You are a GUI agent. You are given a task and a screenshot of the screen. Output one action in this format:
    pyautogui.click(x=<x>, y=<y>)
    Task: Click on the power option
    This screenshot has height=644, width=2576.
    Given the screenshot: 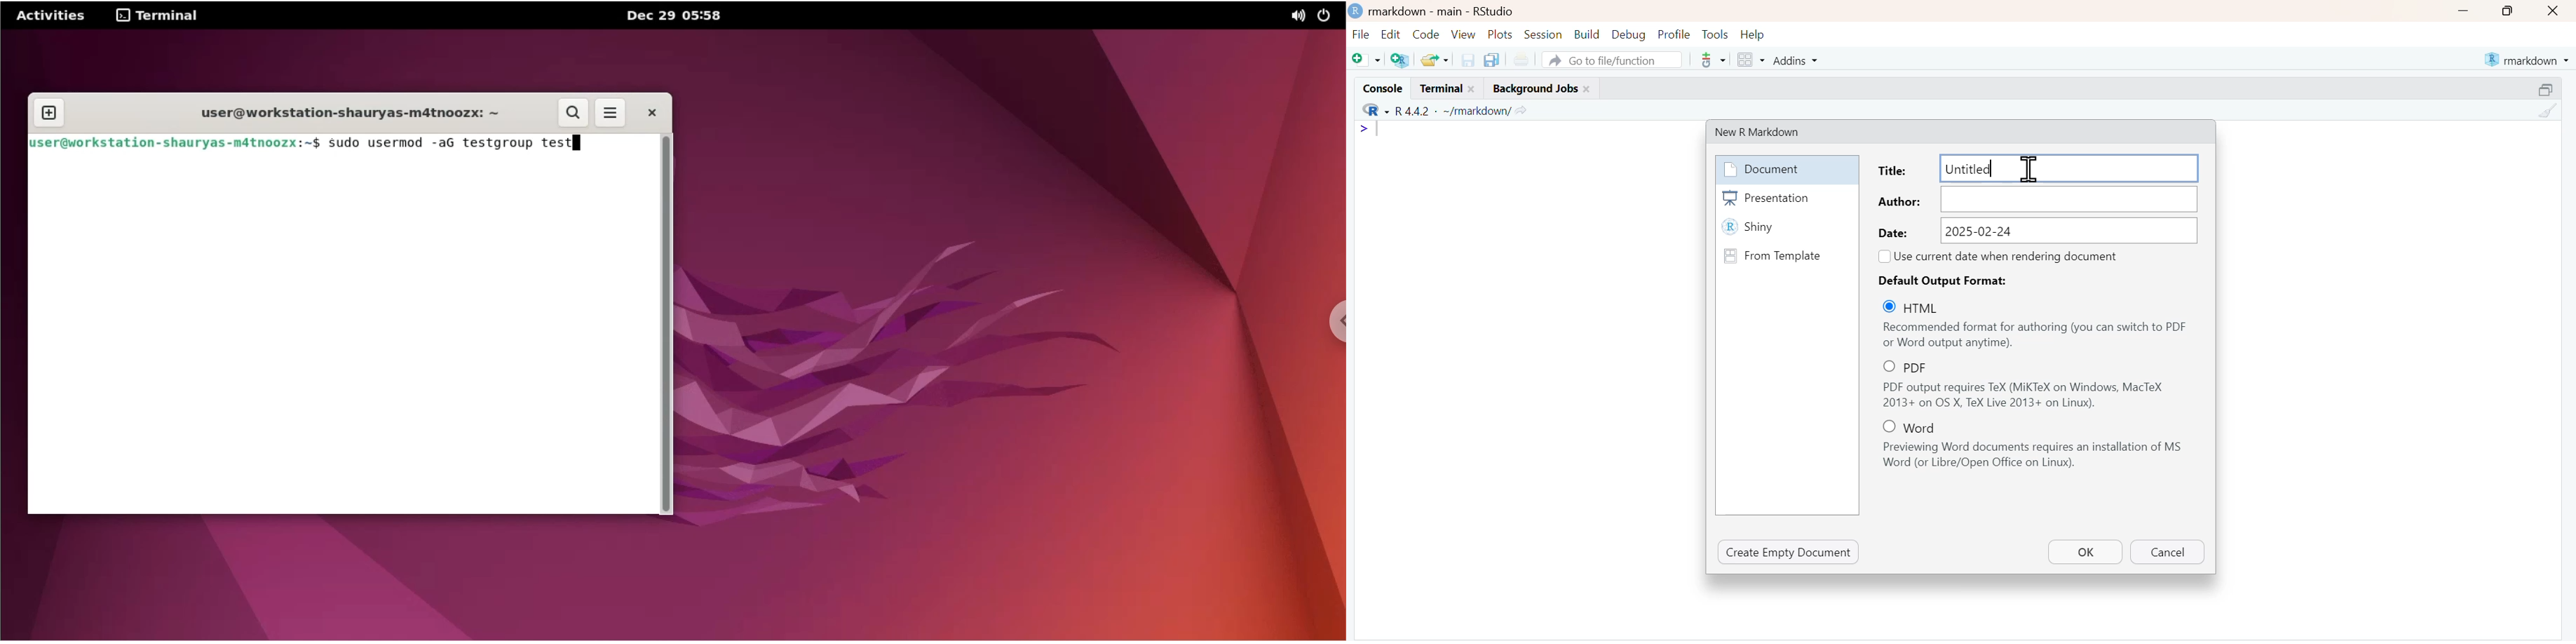 What is the action you would take?
    pyautogui.click(x=1330, y=17)
    